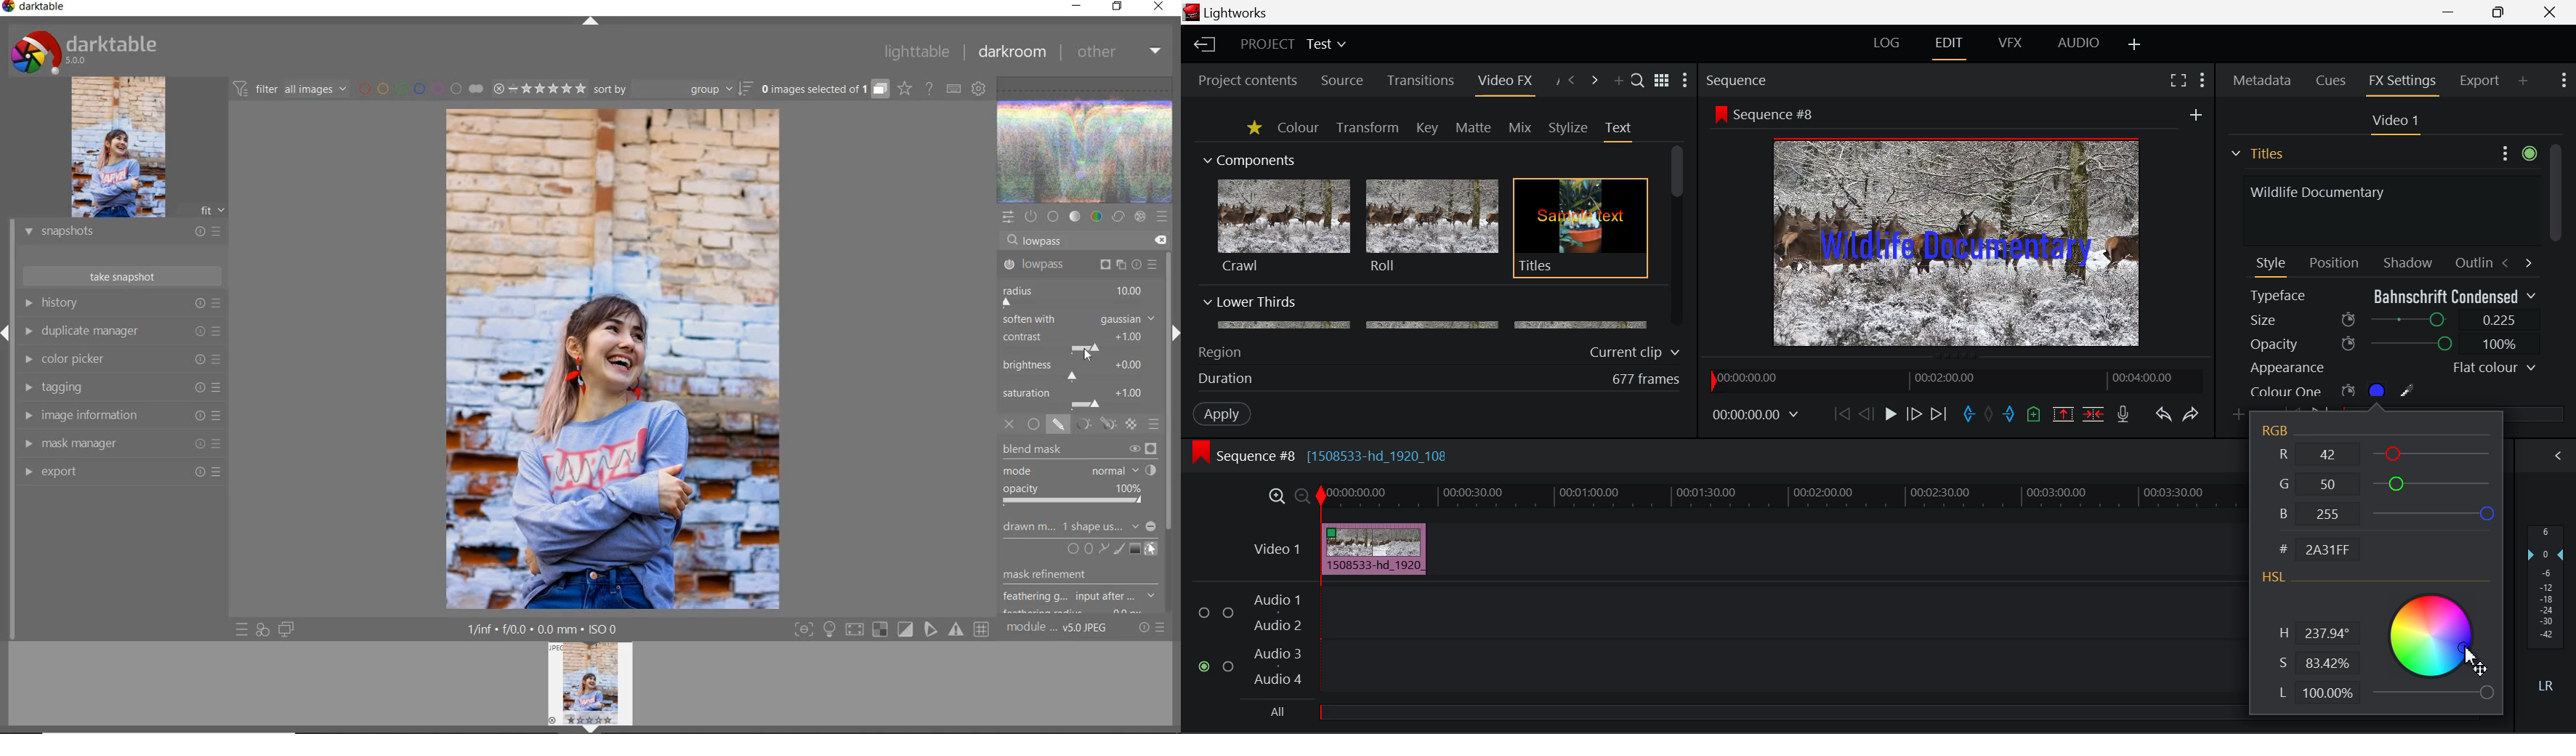 This screenshot has height=756, width=2576. What do you see at coordinates (2078, 44) in the screenshot?
I see `AUDIO Layout` at bounding box center [2078, 44].